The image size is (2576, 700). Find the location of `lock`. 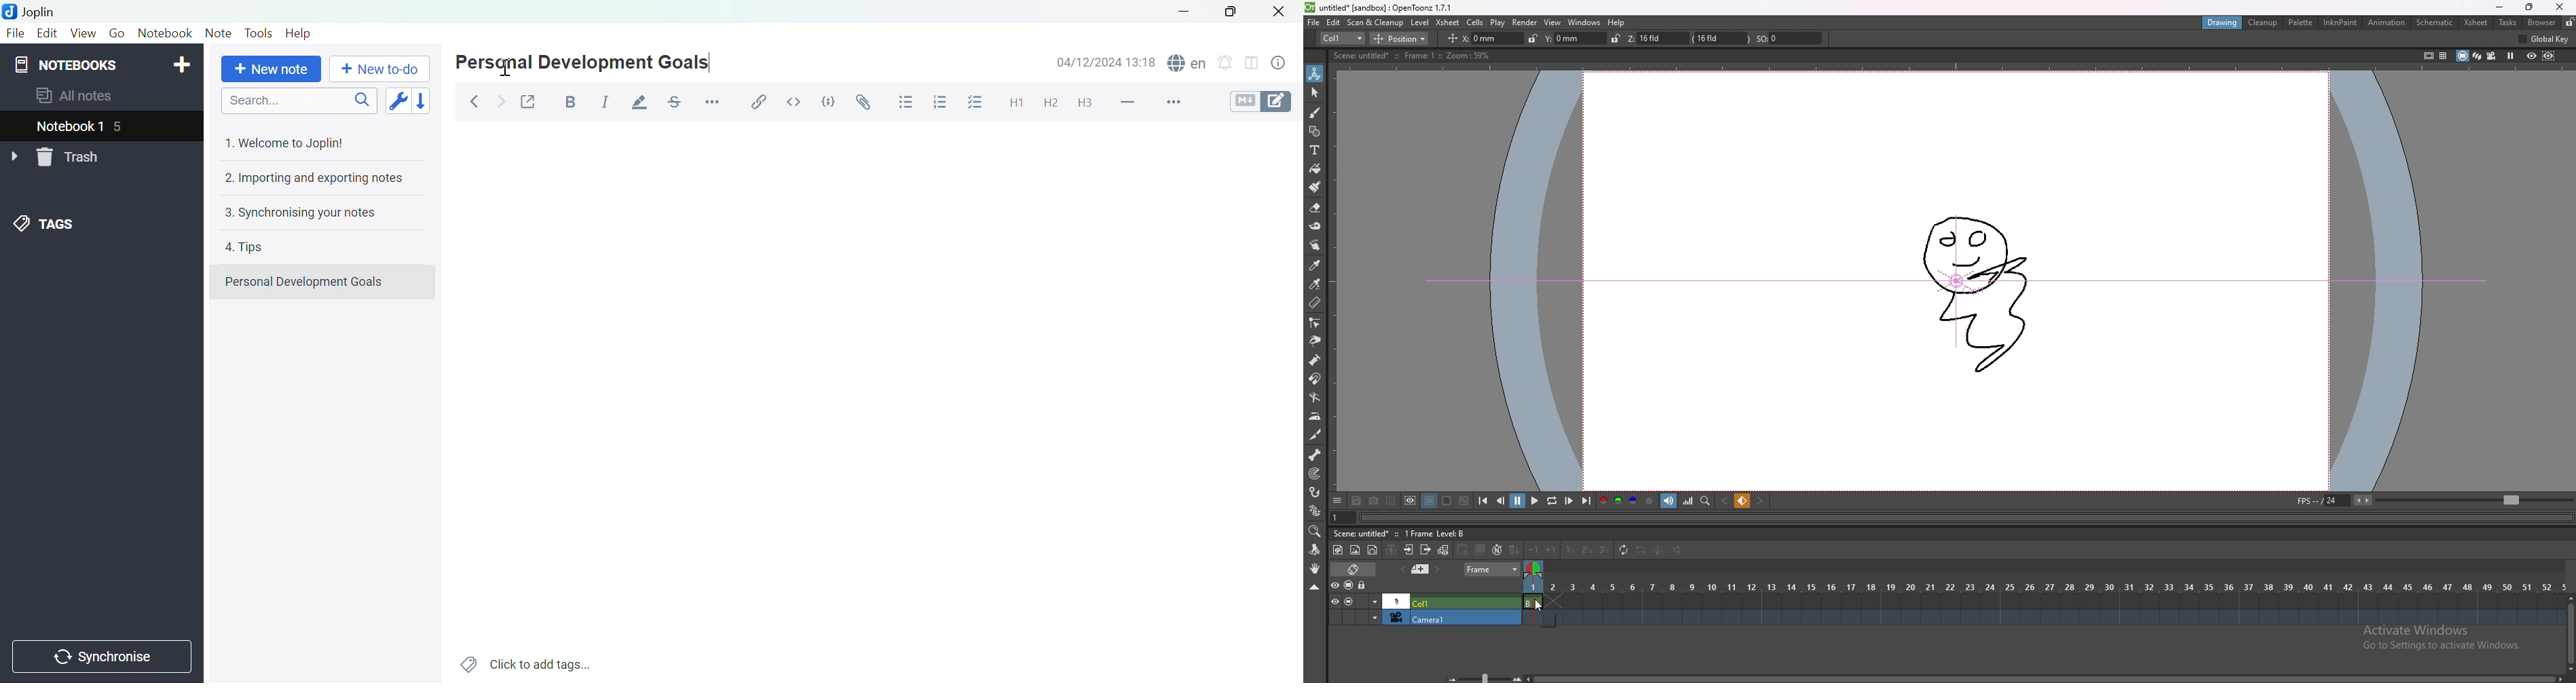

lock is located at coordinates (1363, 586).